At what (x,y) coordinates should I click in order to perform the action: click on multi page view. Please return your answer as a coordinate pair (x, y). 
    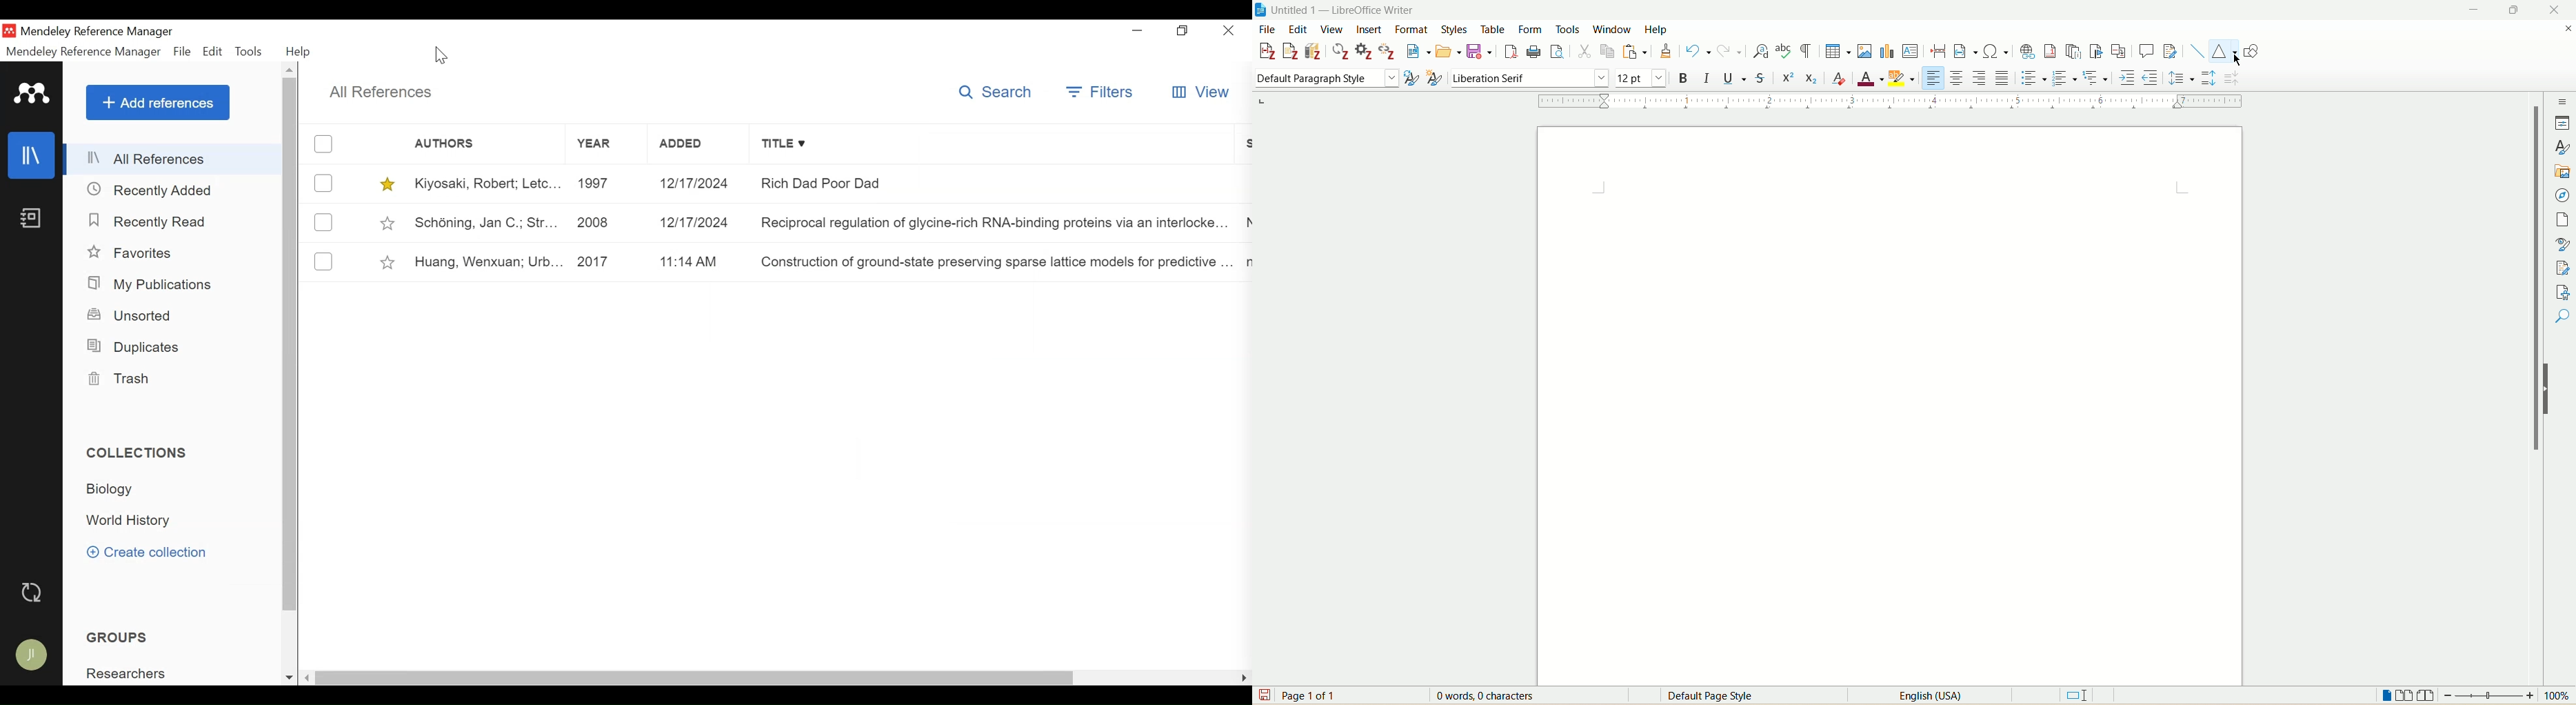
    Looking at the image, I should click on (2405, 695).